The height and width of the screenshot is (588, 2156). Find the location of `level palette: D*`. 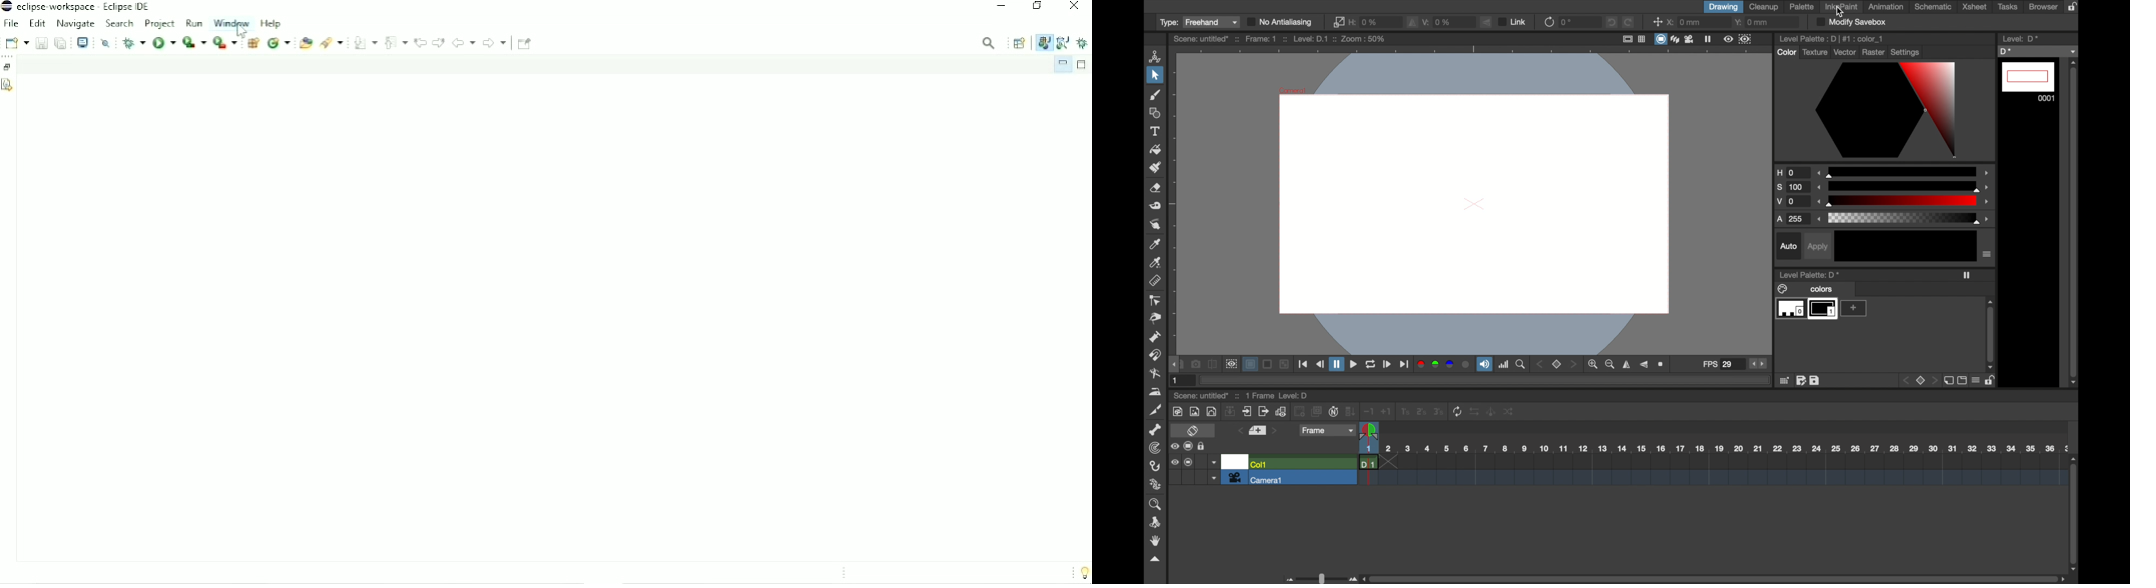

level palette: D* is located at coordinates (1809, 274).